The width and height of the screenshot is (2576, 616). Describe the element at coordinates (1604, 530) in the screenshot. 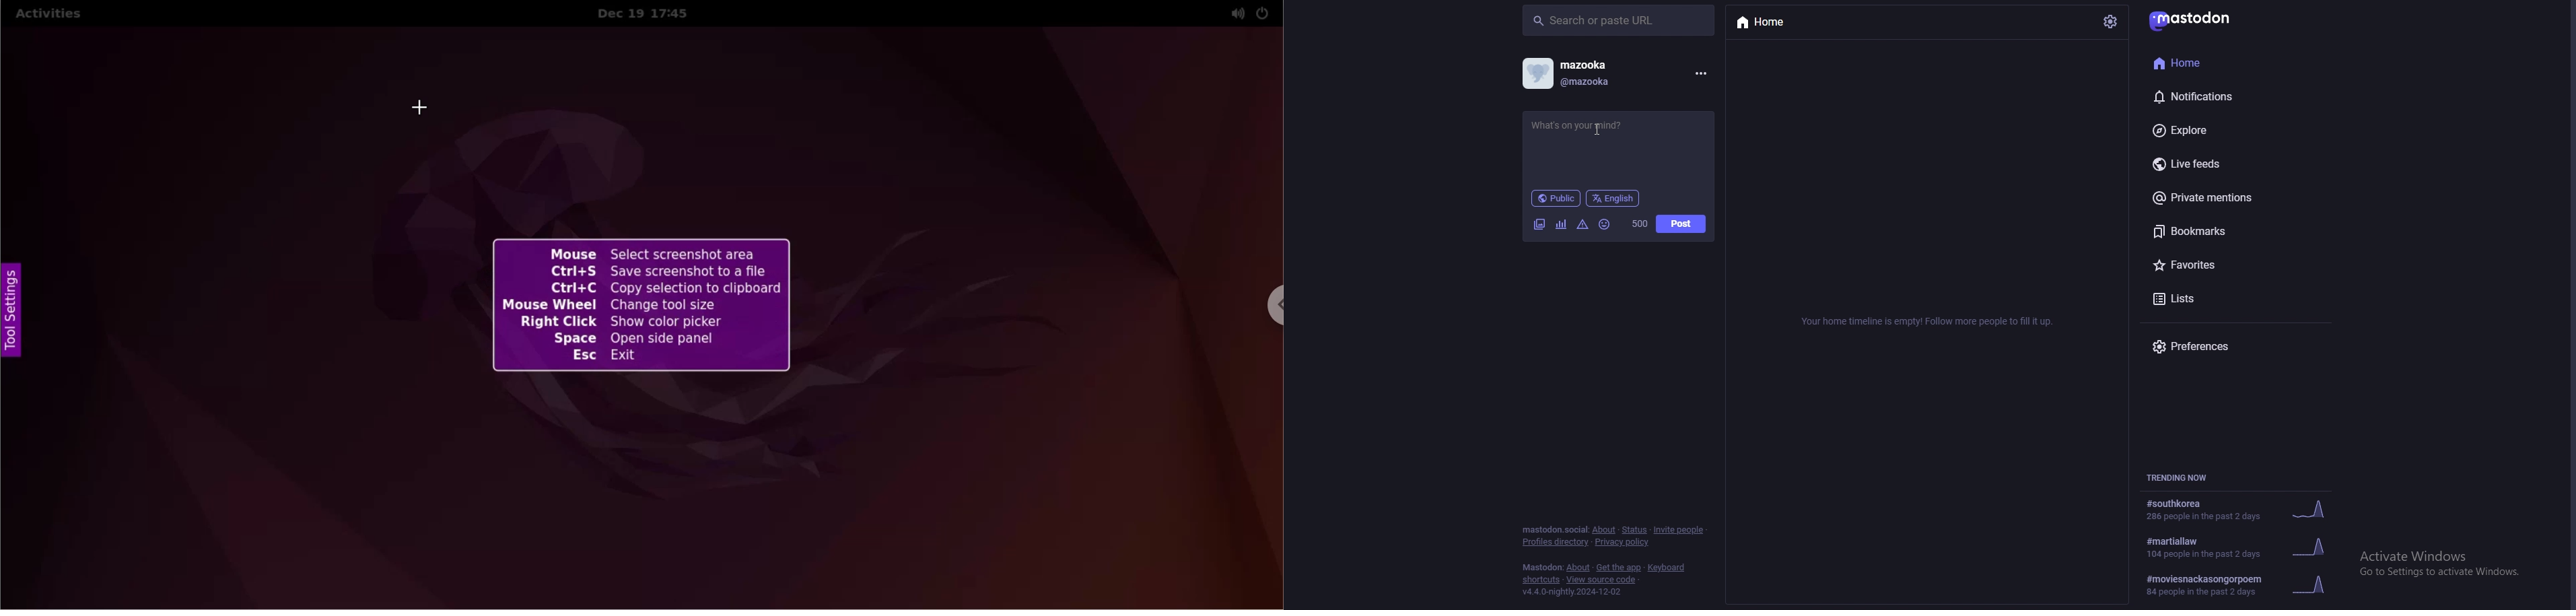

I see `about` at that location.